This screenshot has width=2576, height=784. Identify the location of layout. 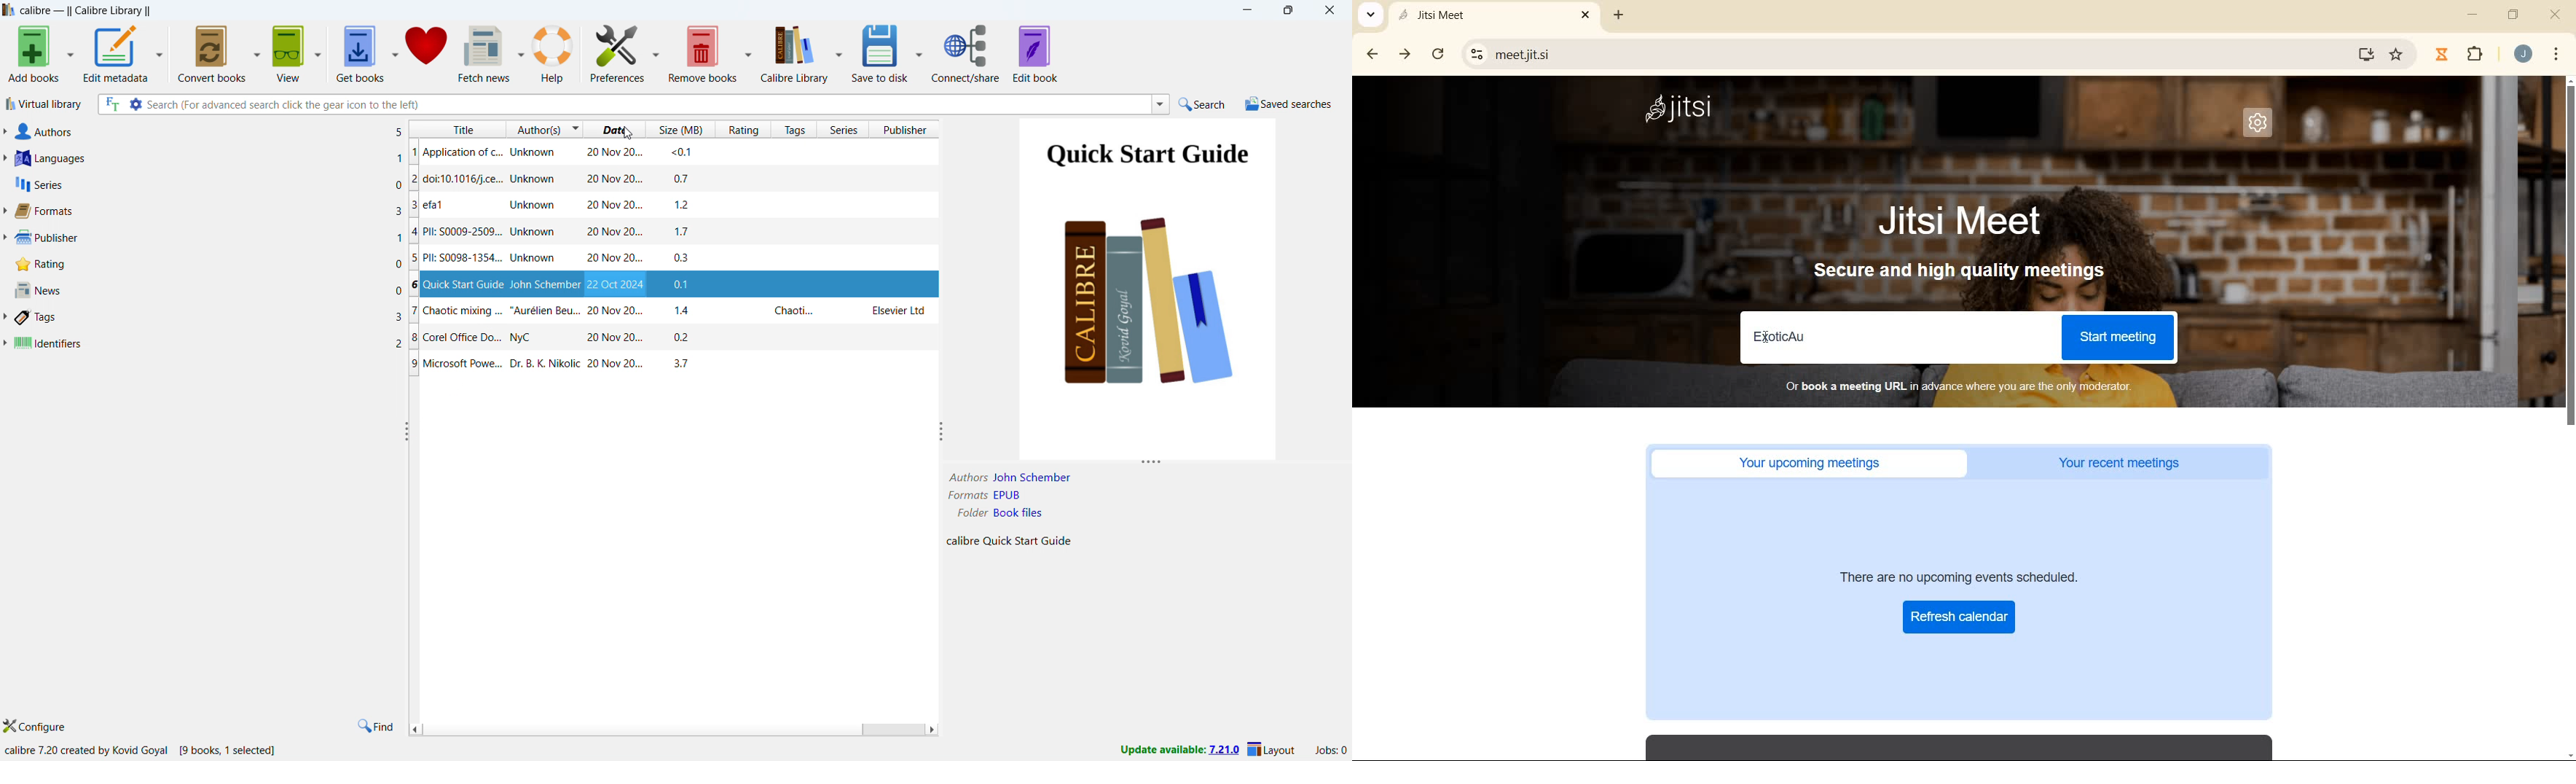
(1273, 749).